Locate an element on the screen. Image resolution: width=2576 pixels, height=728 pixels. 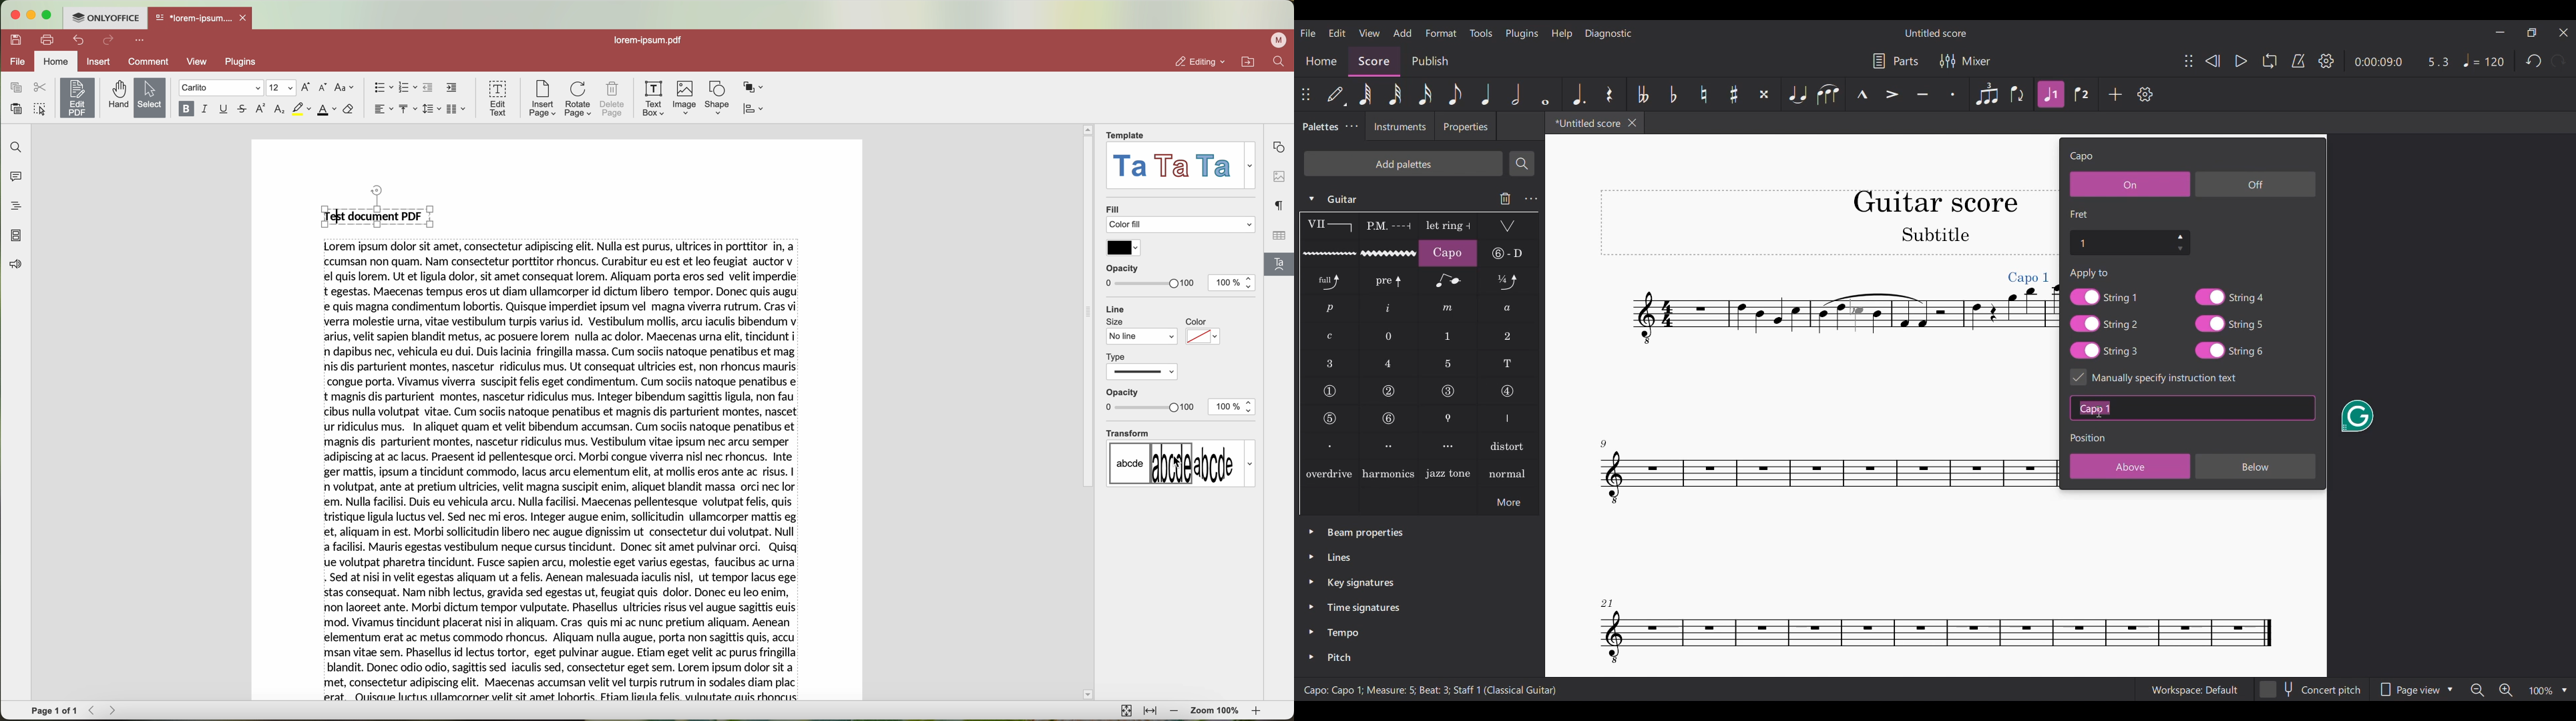
LH guitar fingering T is located at coordinates (1508, 364).